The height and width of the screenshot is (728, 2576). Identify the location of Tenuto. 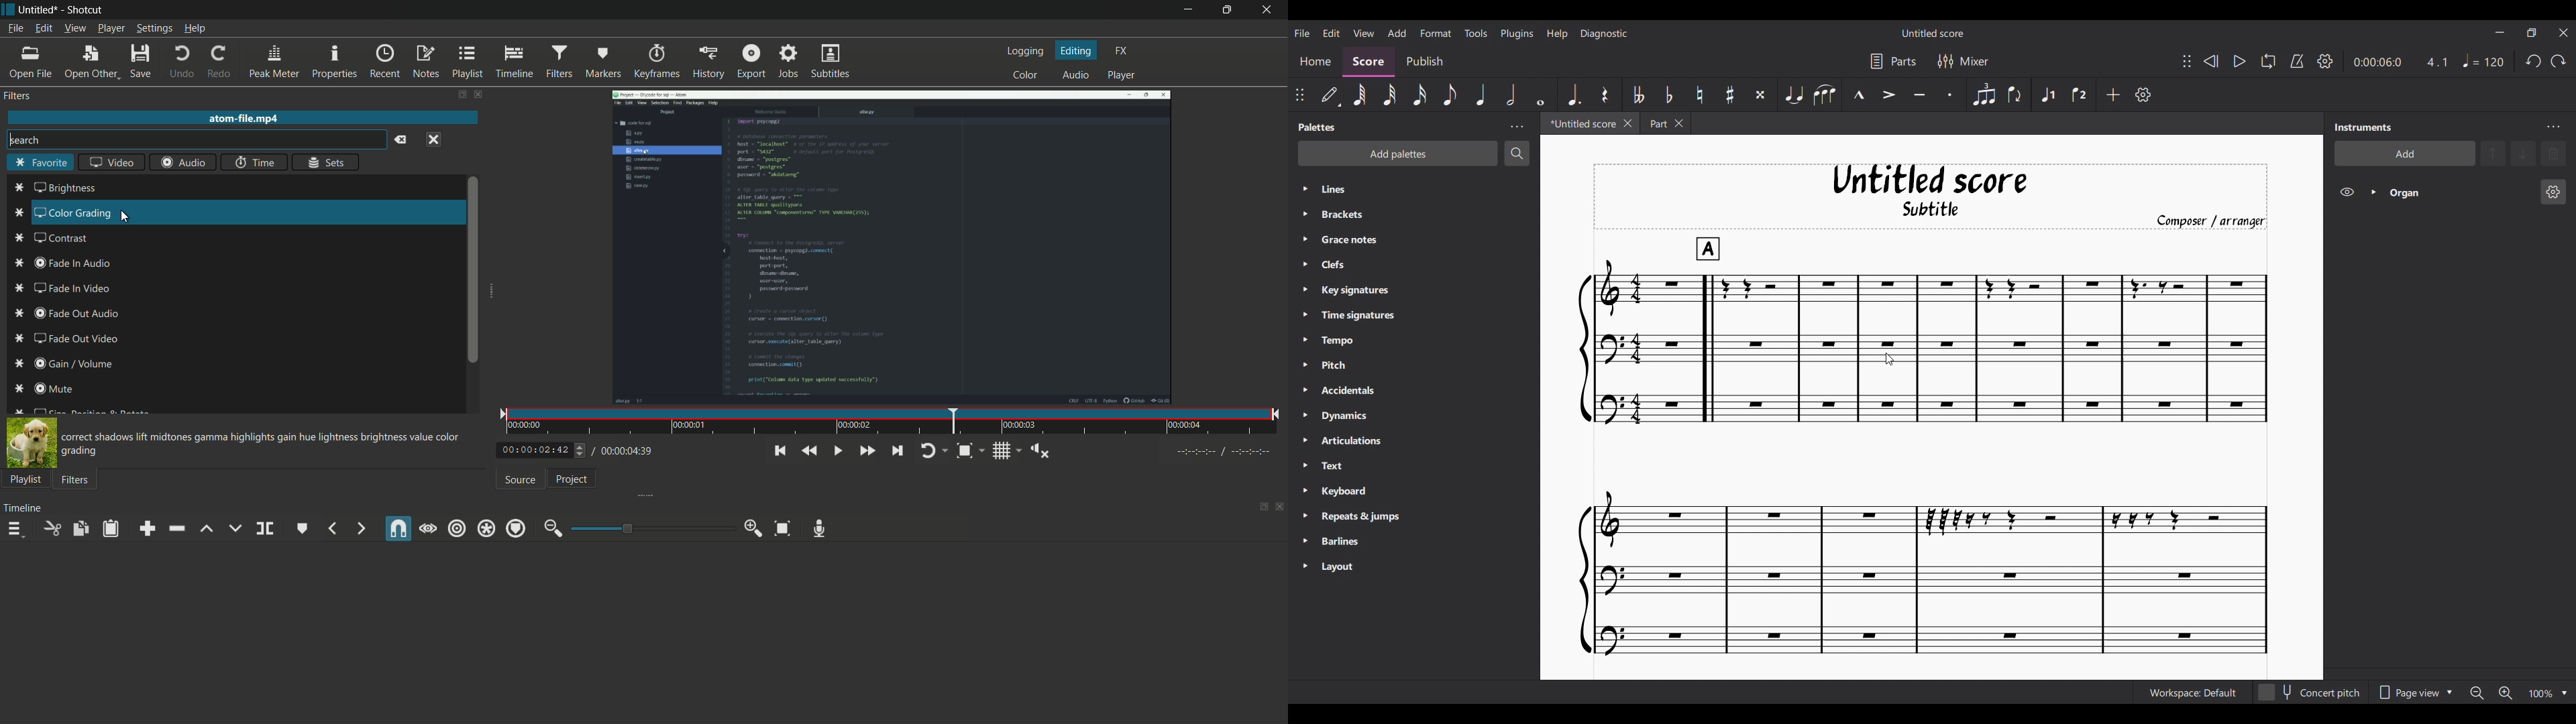
(1919, 95).